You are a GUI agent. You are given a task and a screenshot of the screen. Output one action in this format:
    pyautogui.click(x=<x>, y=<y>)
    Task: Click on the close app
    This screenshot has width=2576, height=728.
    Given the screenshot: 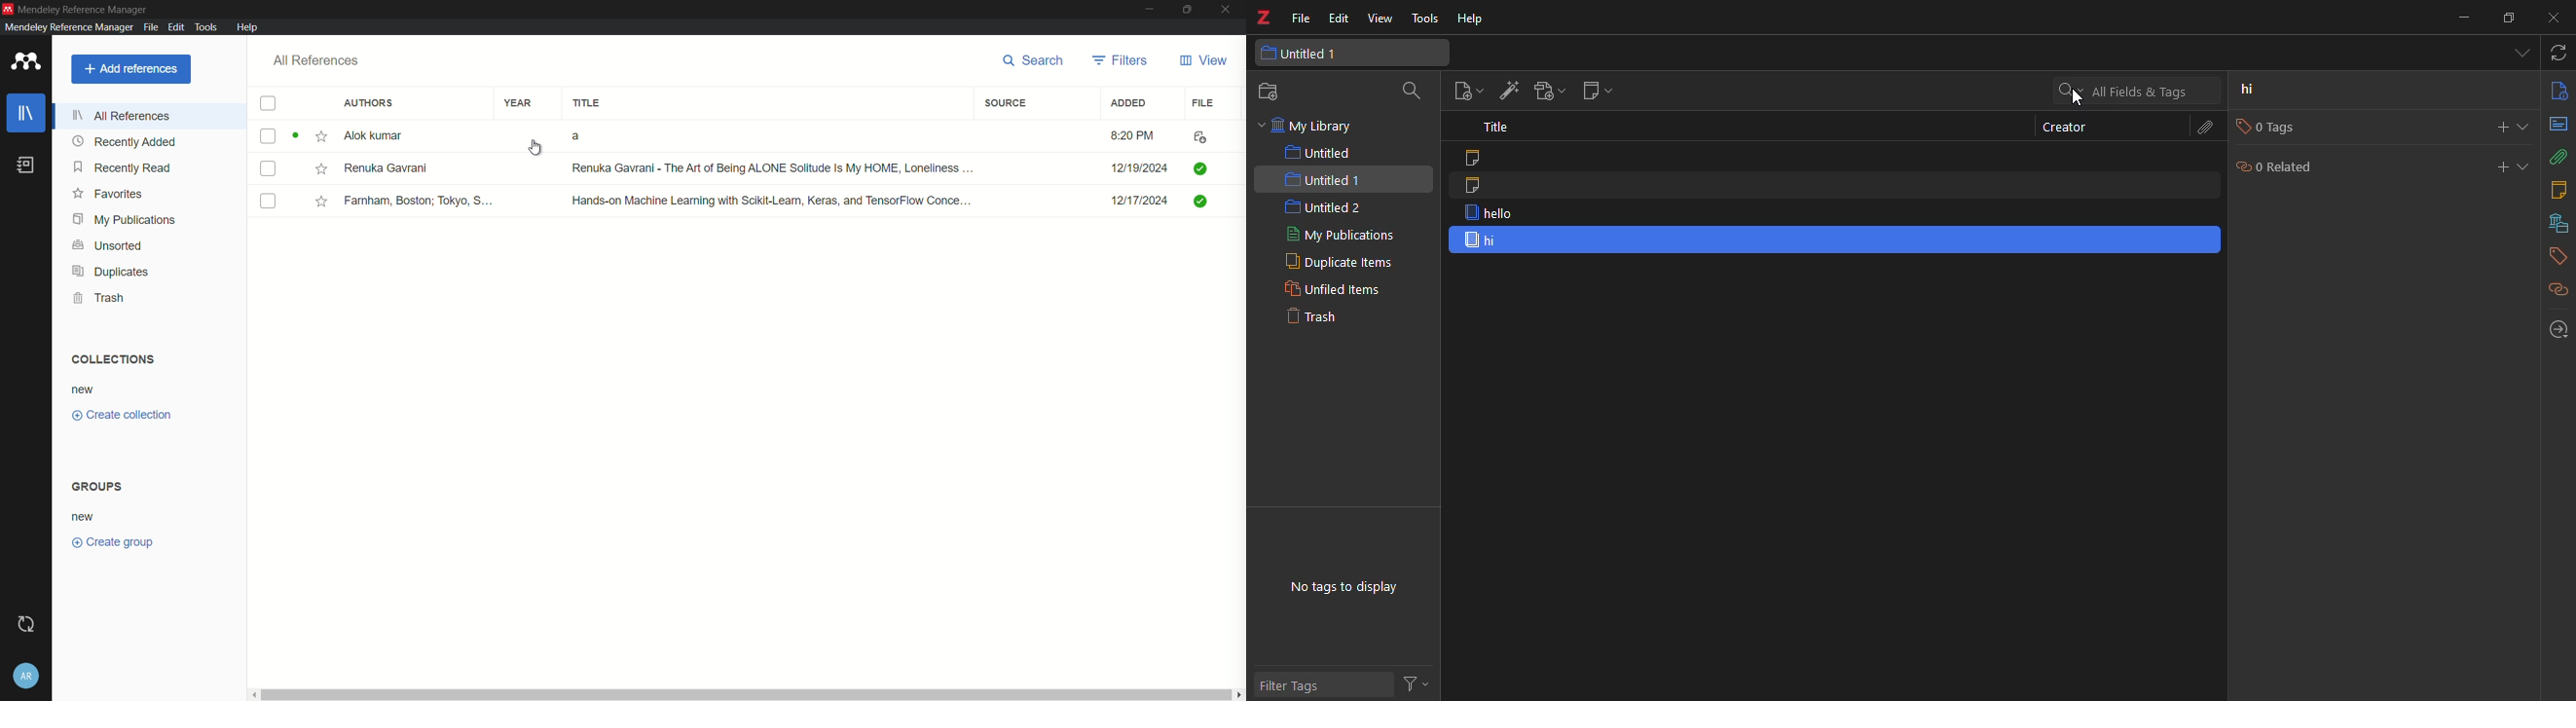 What is the action you would take?
    pyautogui.click(x=1228, y=10)
    